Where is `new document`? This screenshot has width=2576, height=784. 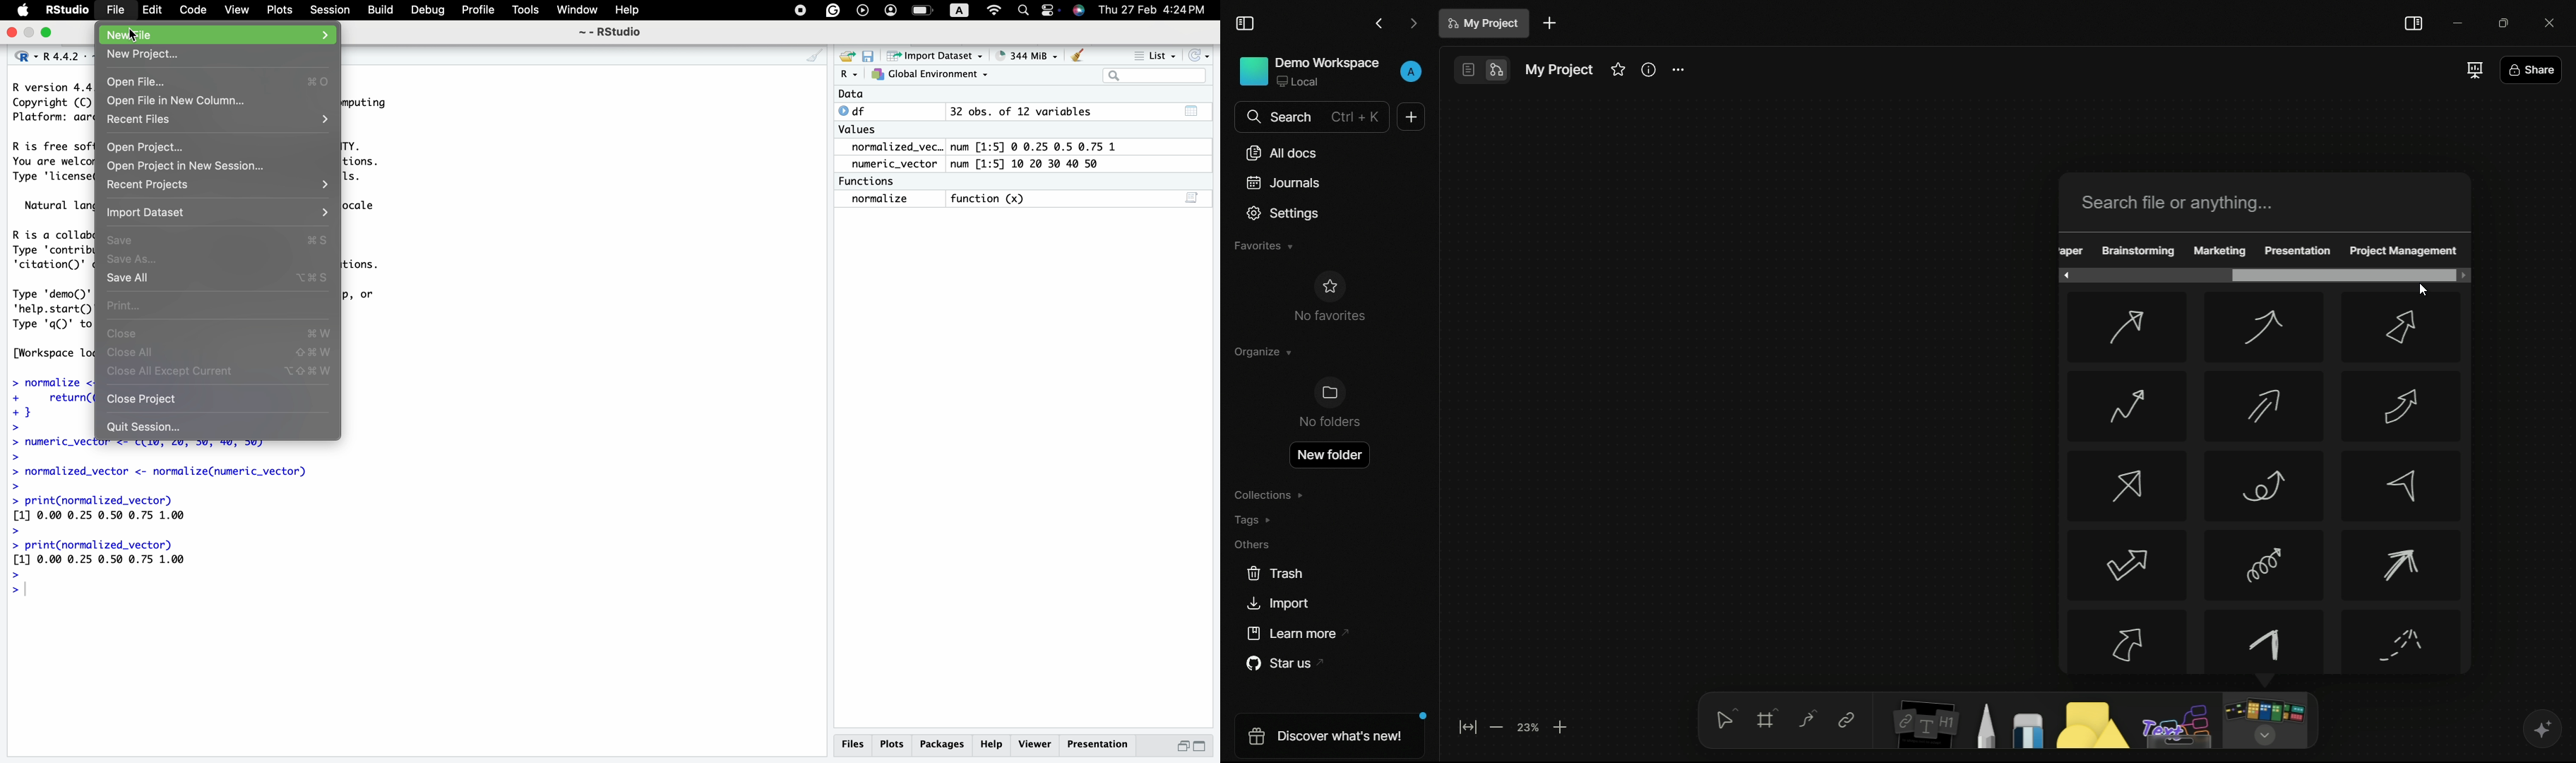 new document is located at coordinates (1411, 117).